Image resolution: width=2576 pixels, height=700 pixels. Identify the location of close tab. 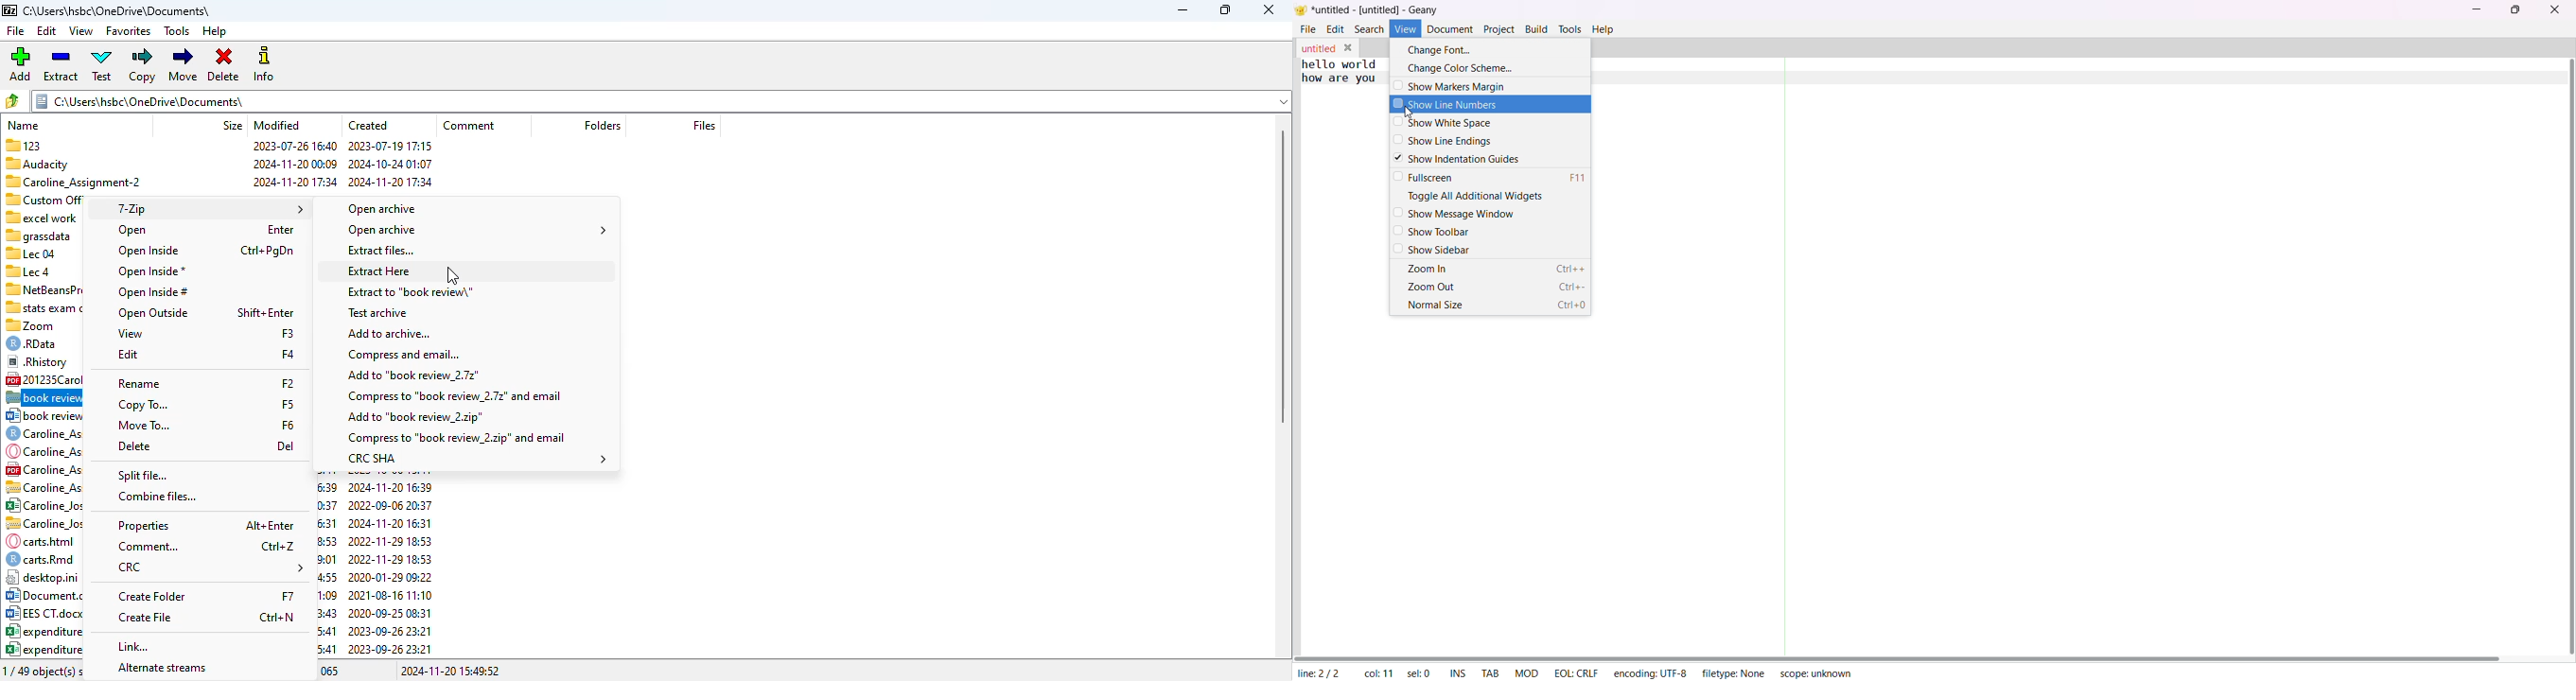
(1349, 47).